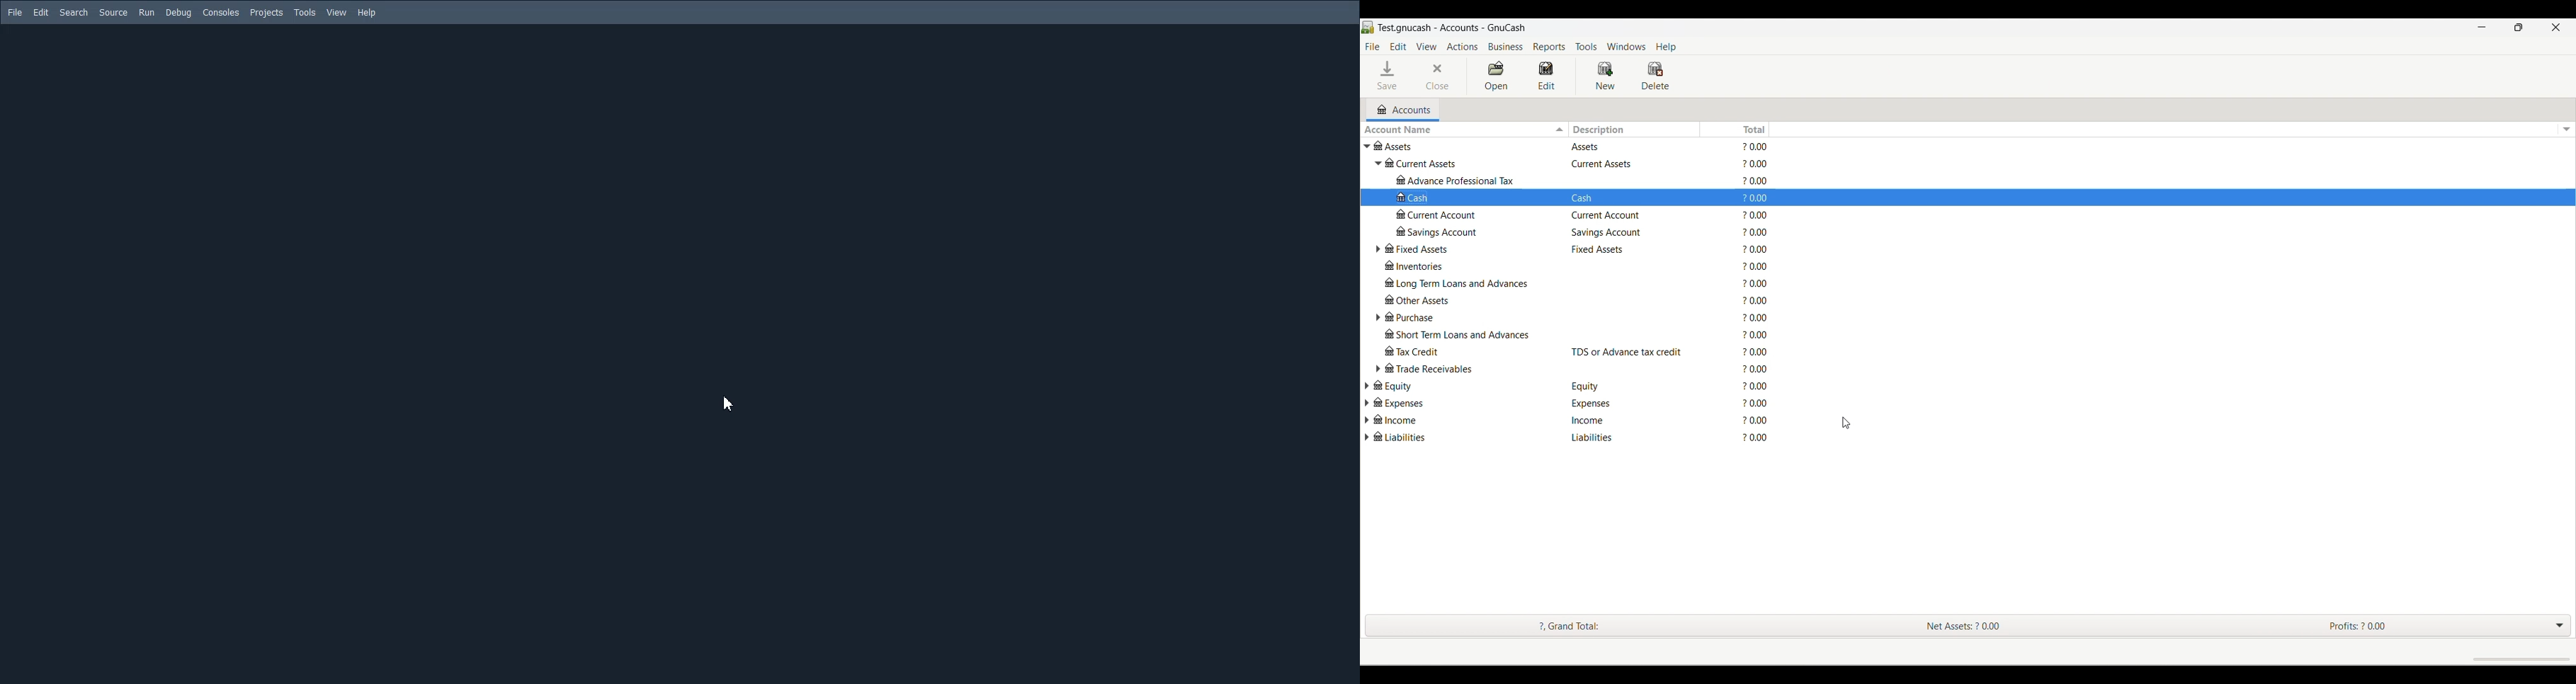 The image size is (2576, 700). What do you see at coordinates (1573, 626) in the screenshot?
I see `?, Grand Total:` at bounding box center [1573, 626].